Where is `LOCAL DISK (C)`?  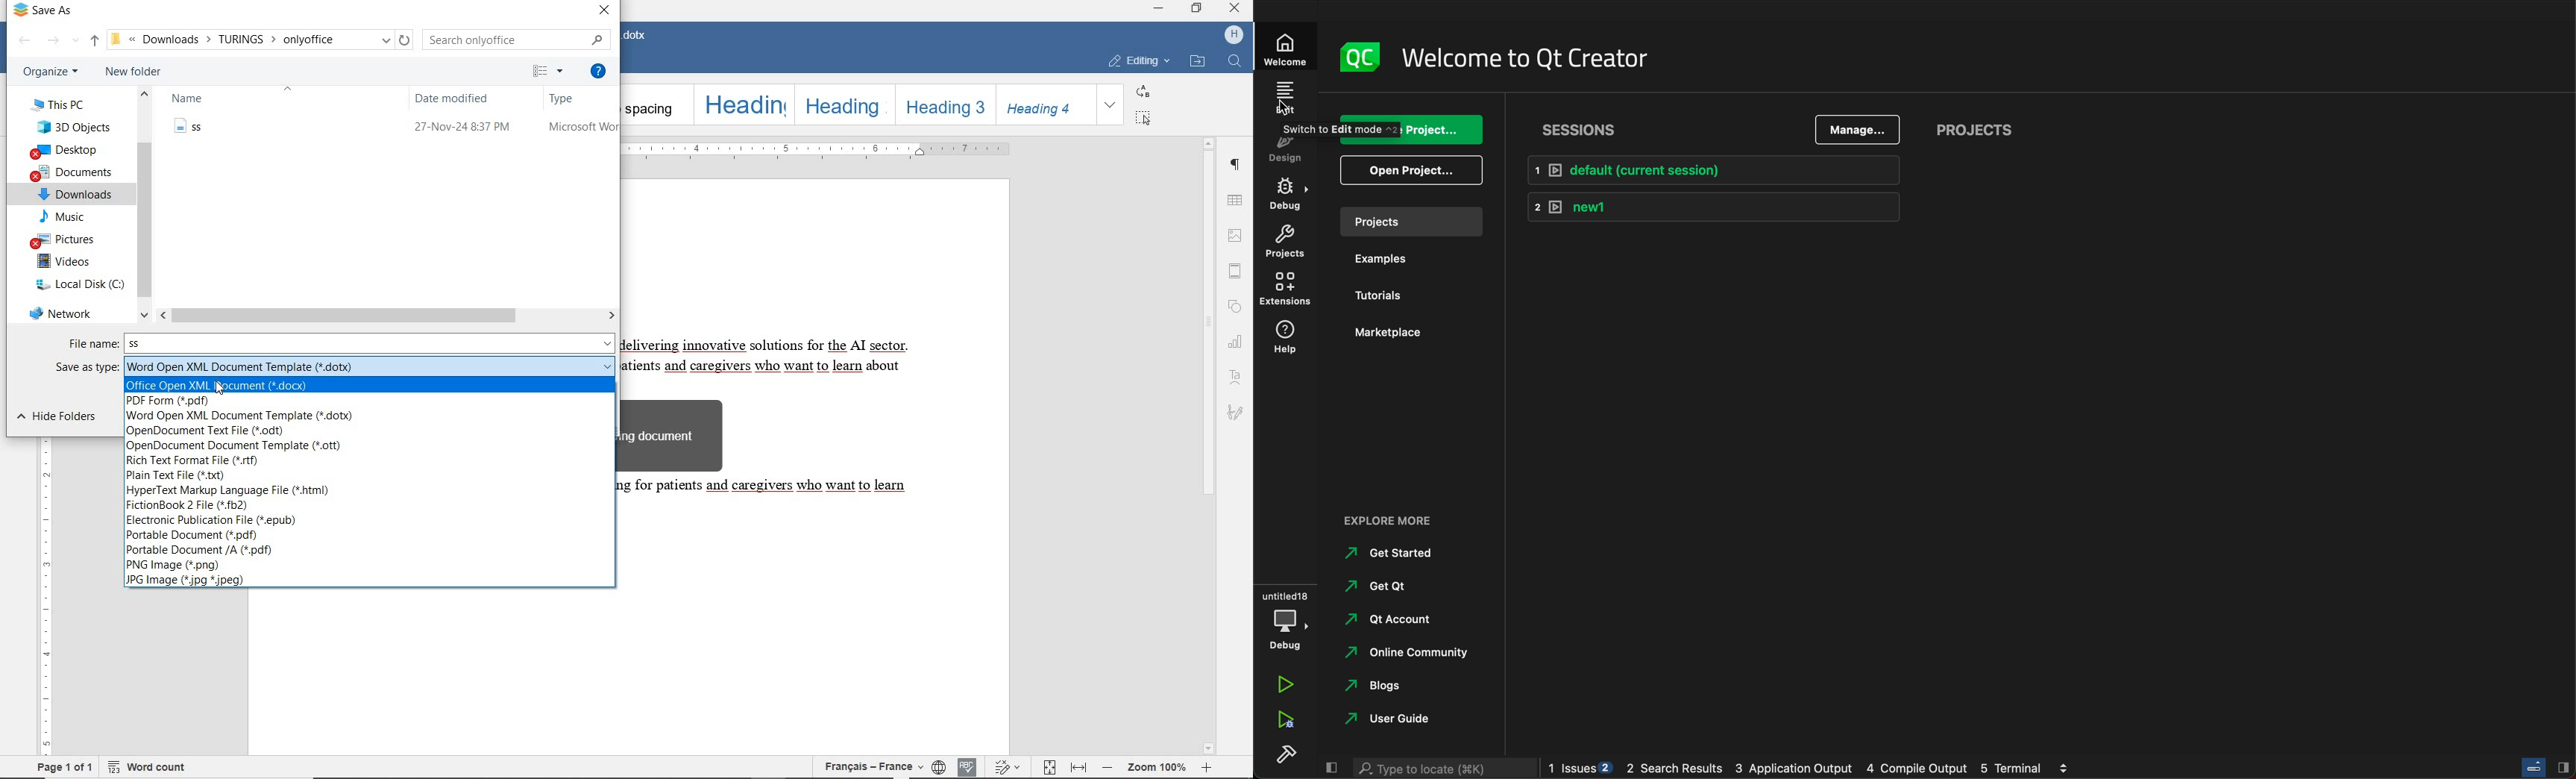 LOCAL DISK (C) is located at coordinates (78, 284).